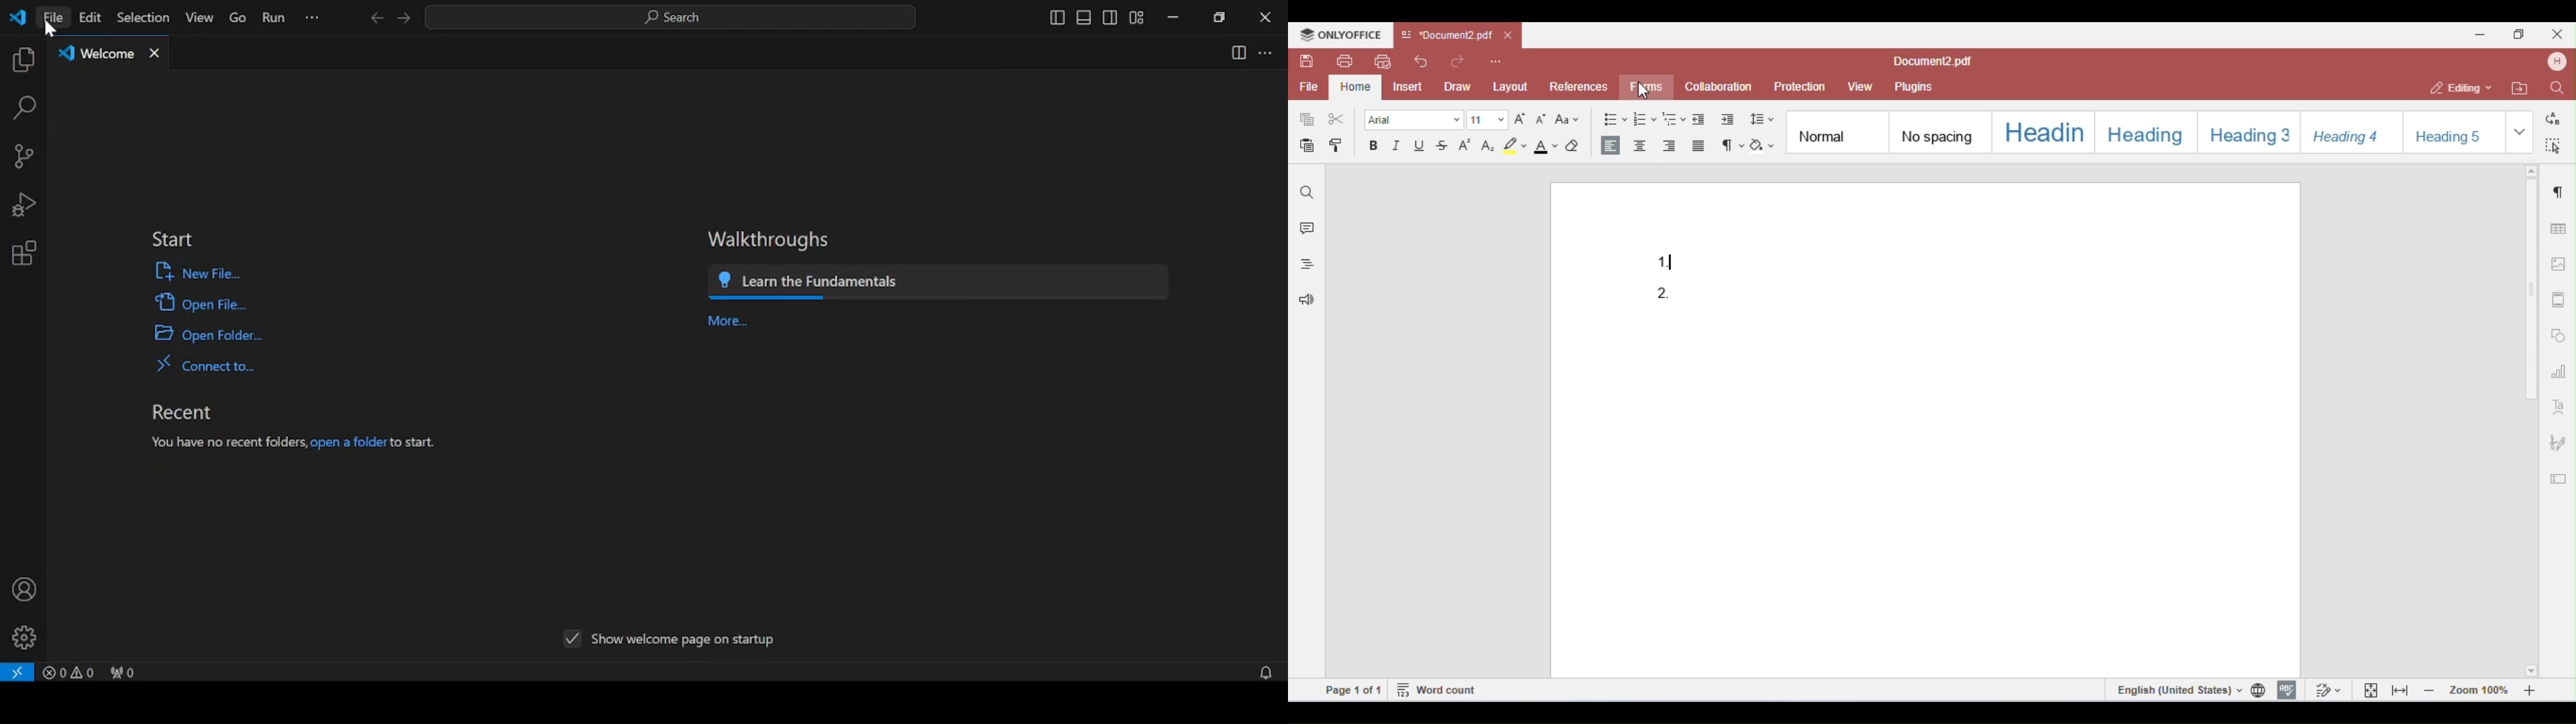 The height and width of the screenshot is (728, 2576). Describe the element at coordinates (1263, 673) in the screenshot. I see `no notifications` at that location.